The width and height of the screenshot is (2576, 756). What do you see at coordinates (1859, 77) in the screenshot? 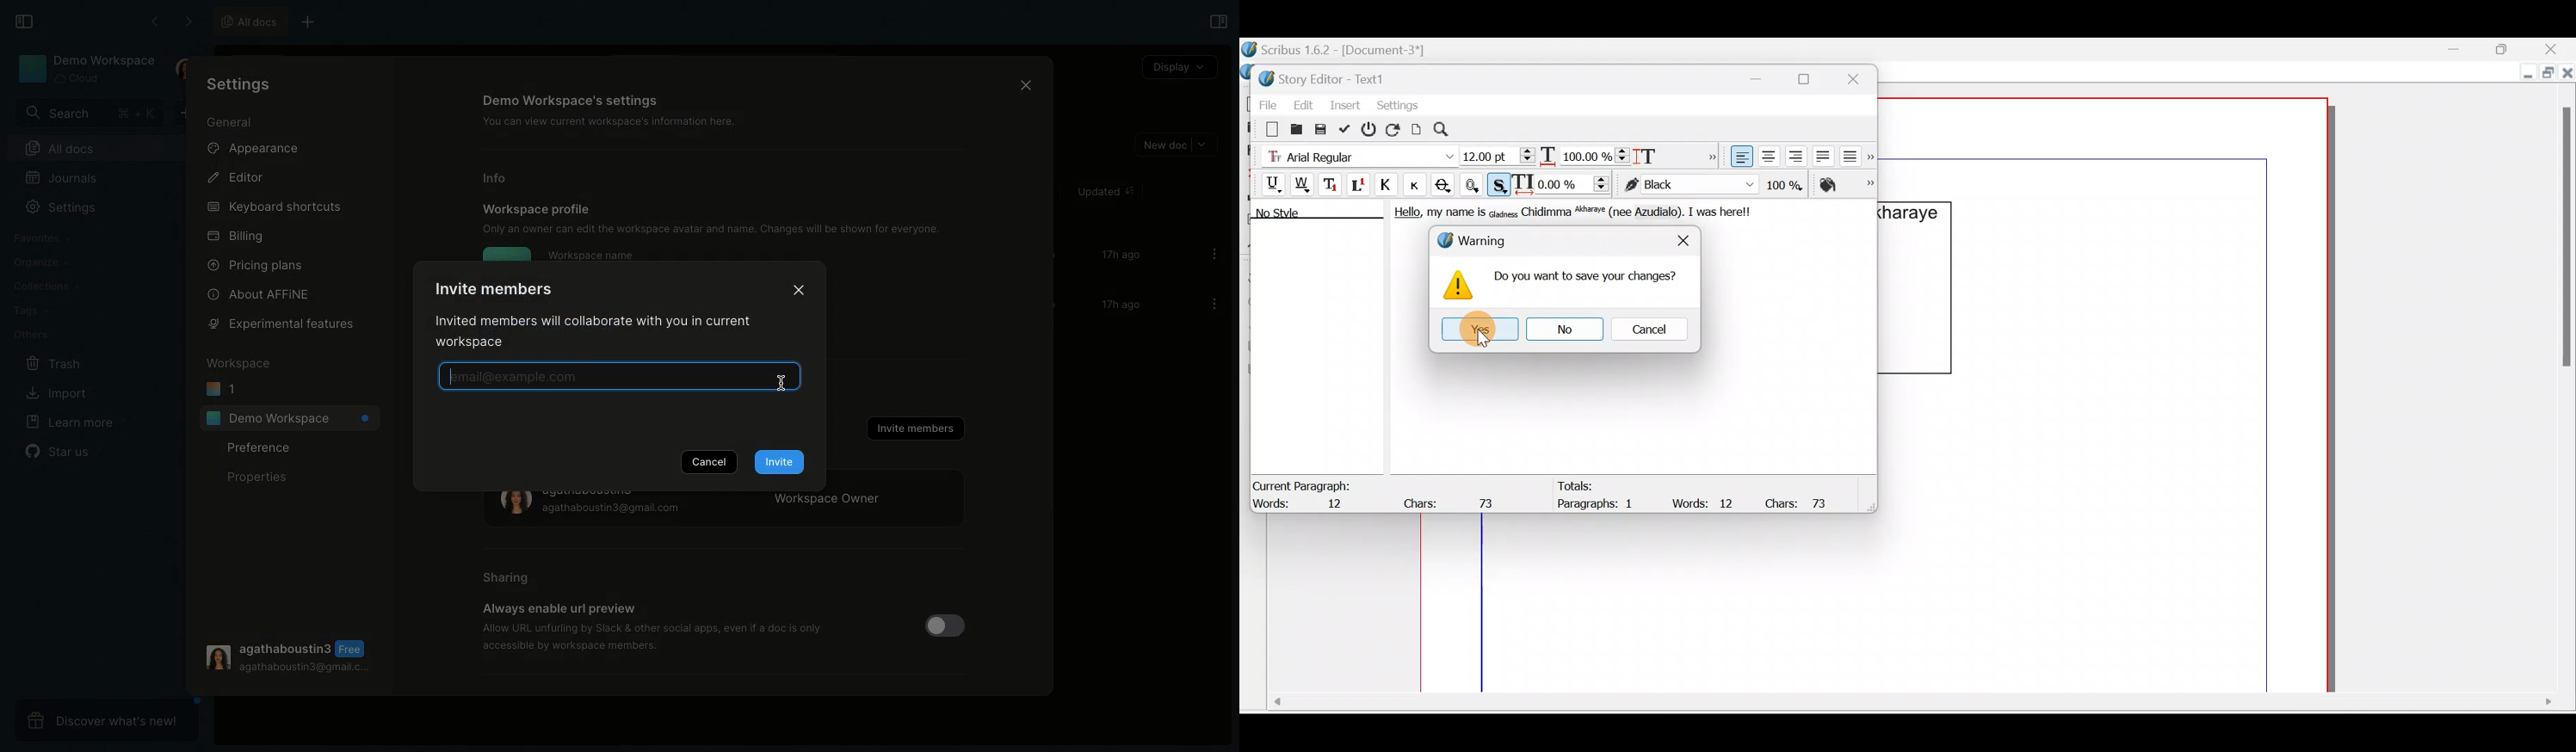
I see `Close` at bounding box center [1859, 77].